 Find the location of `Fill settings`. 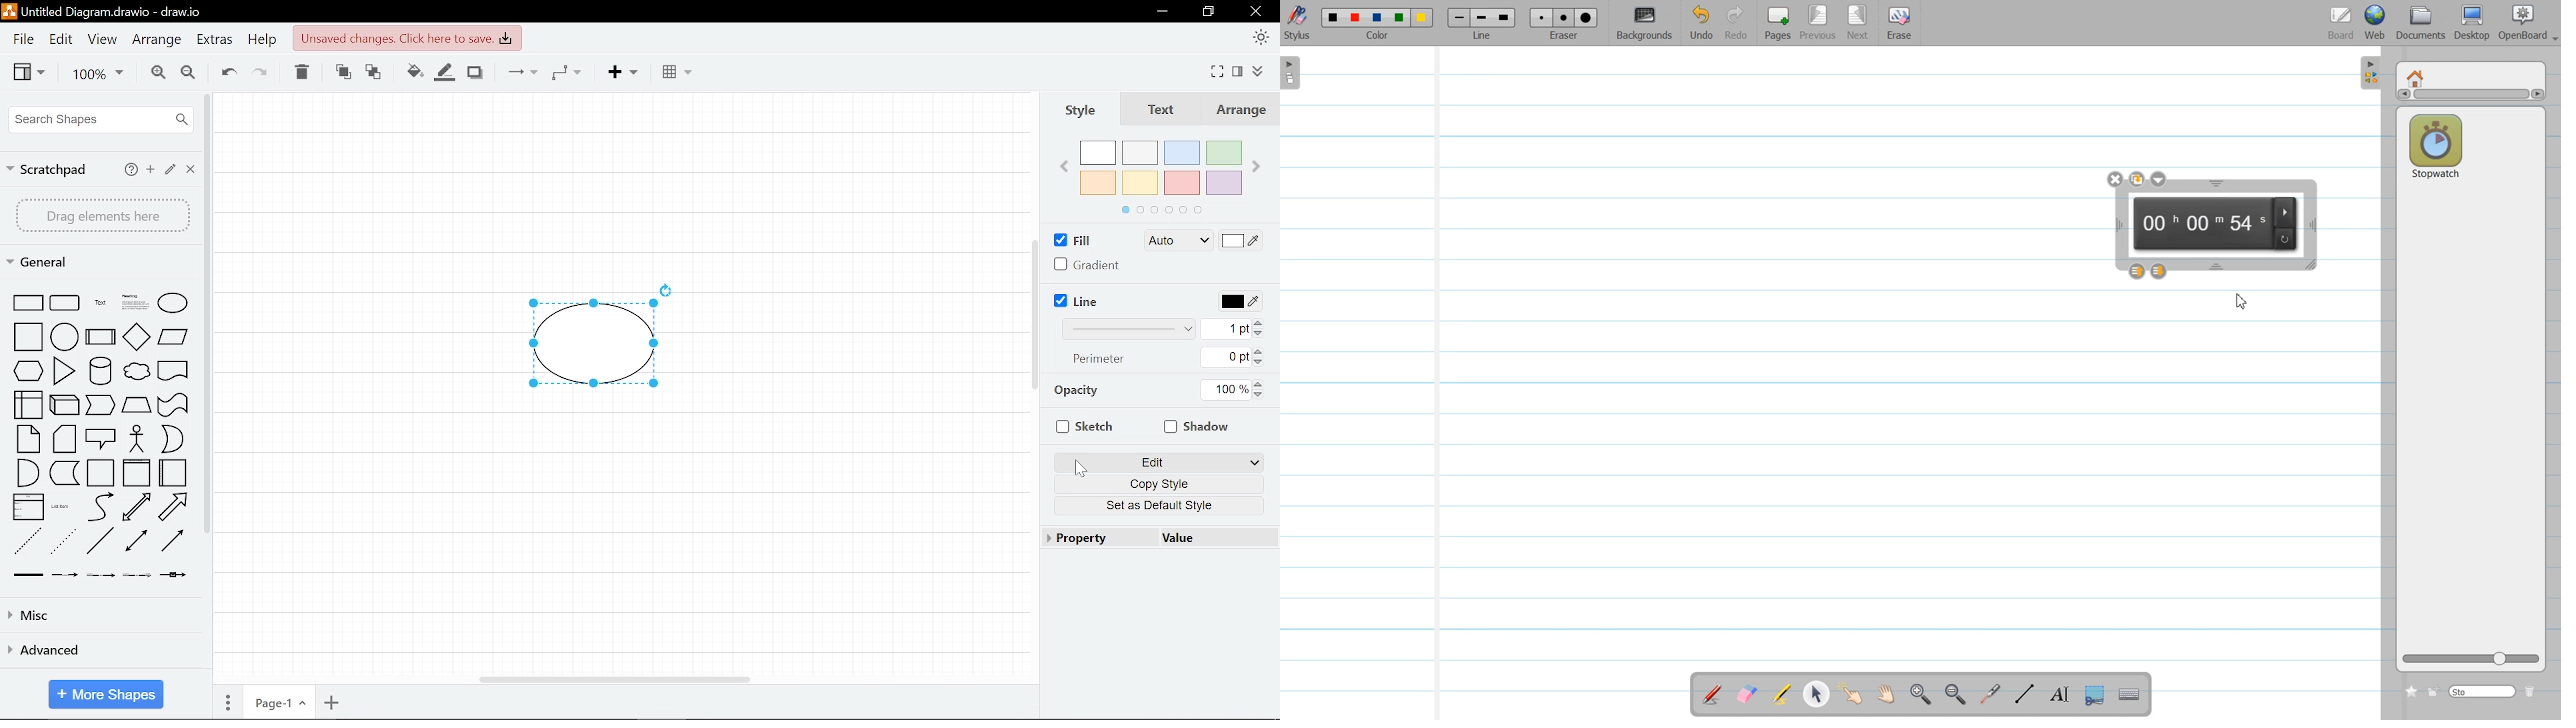

Fill settings is located at coordinates (1178, 242).